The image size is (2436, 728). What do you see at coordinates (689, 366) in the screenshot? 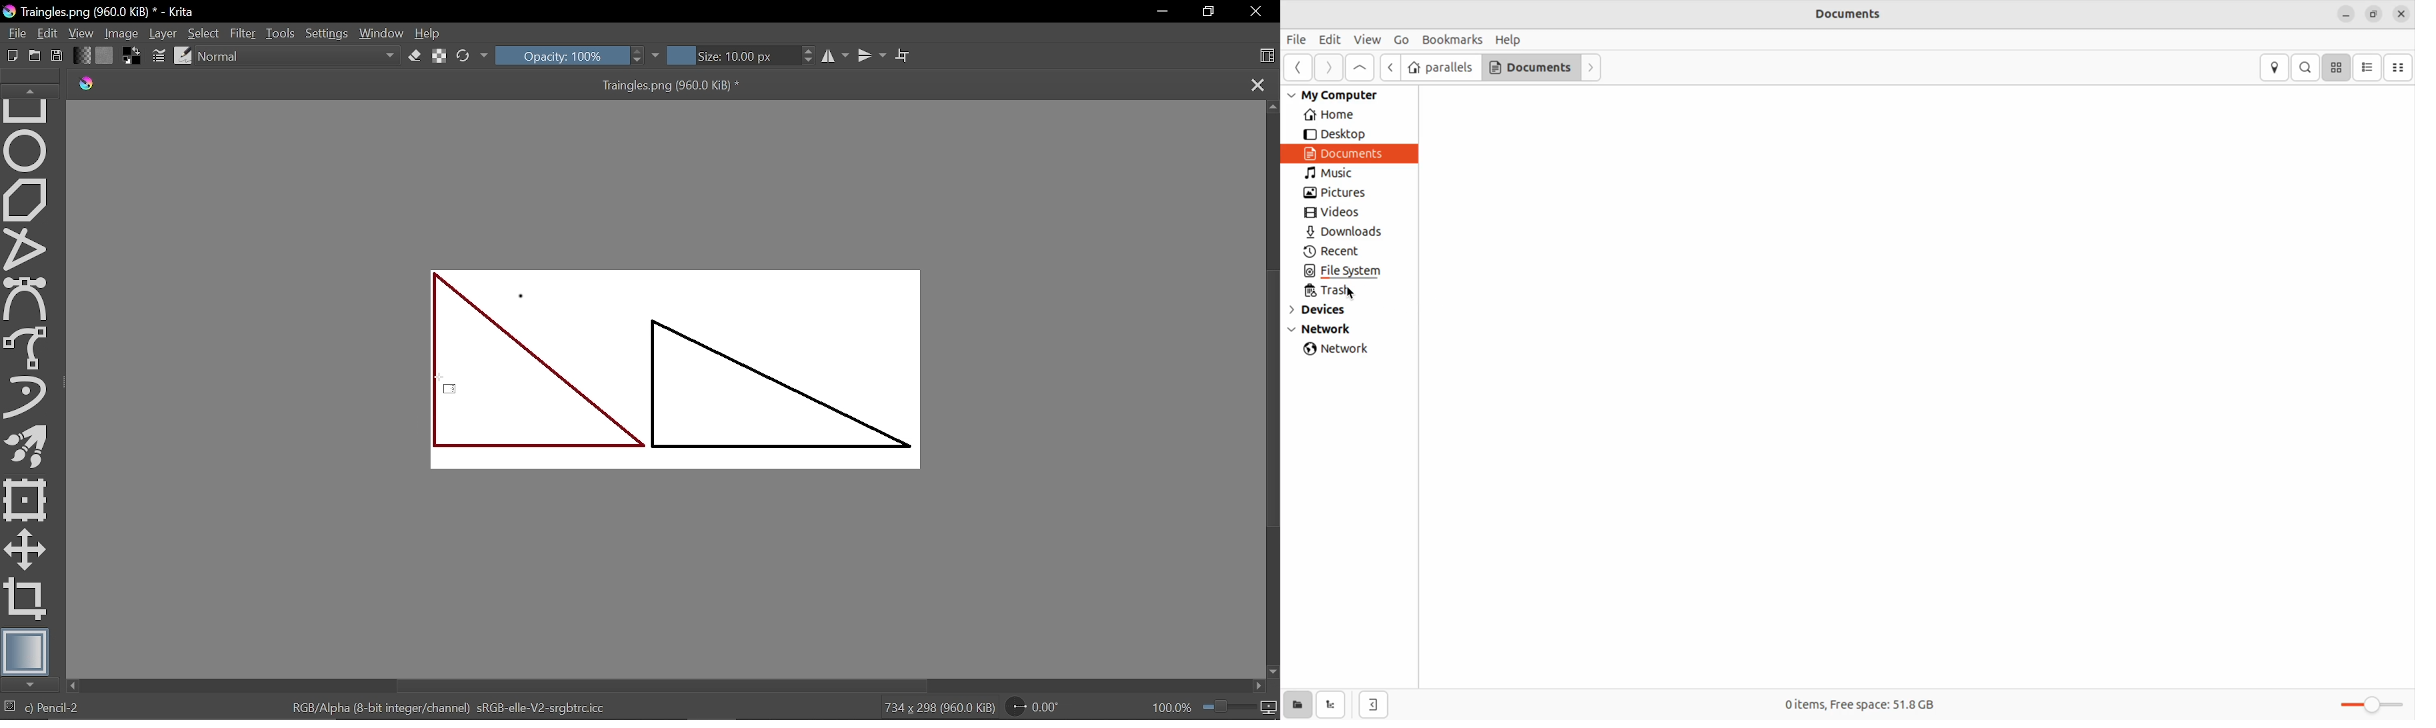
I see `Two triangles` at bounding box center [689, 366].